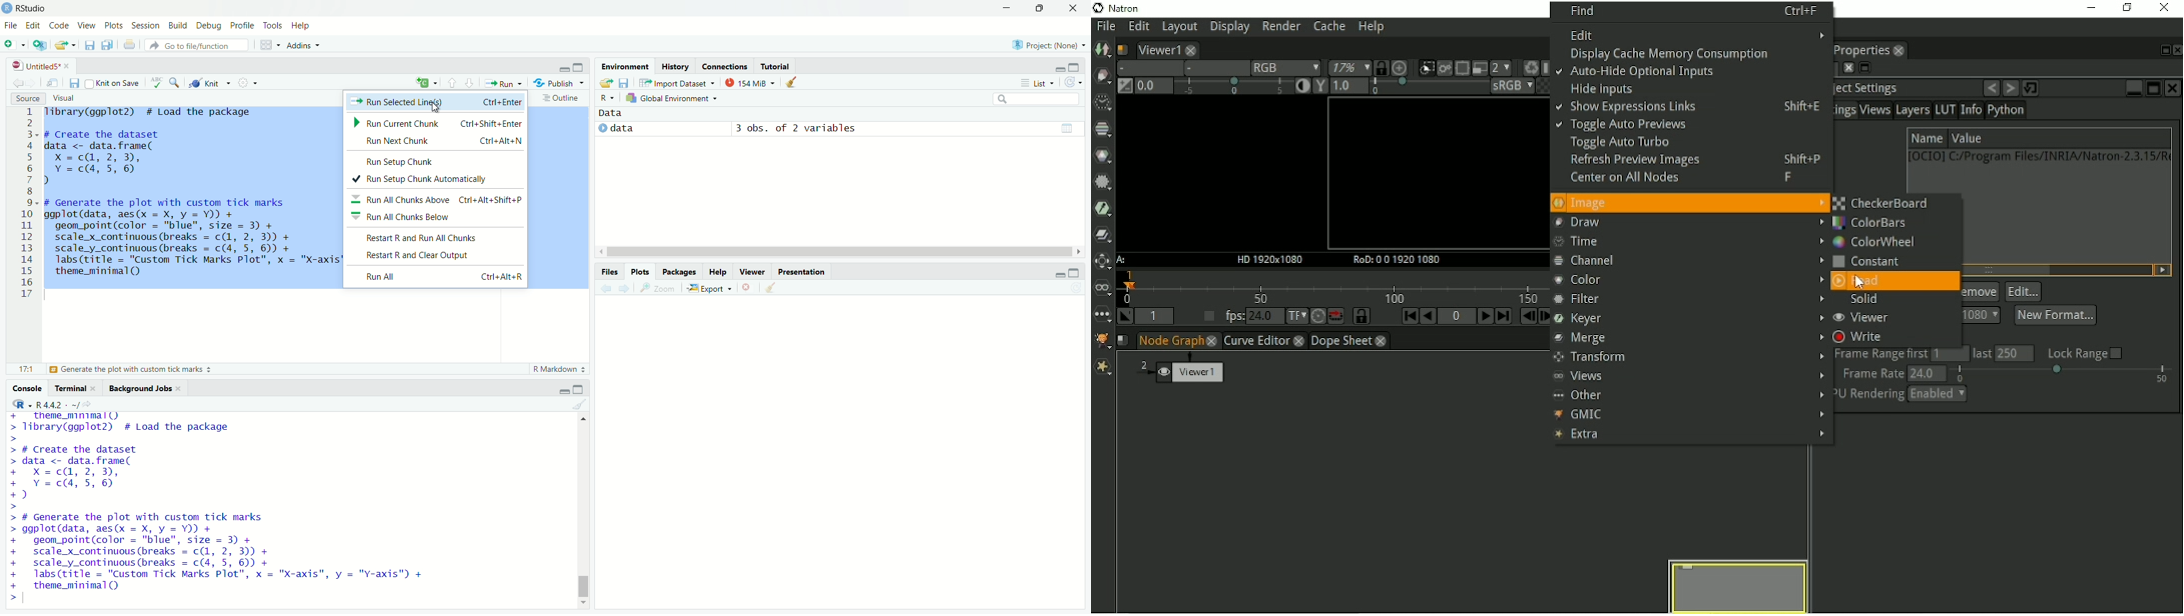  Describe the element at coordinates (197, 45) in the screenshot. I see `go to file/function` at that location.